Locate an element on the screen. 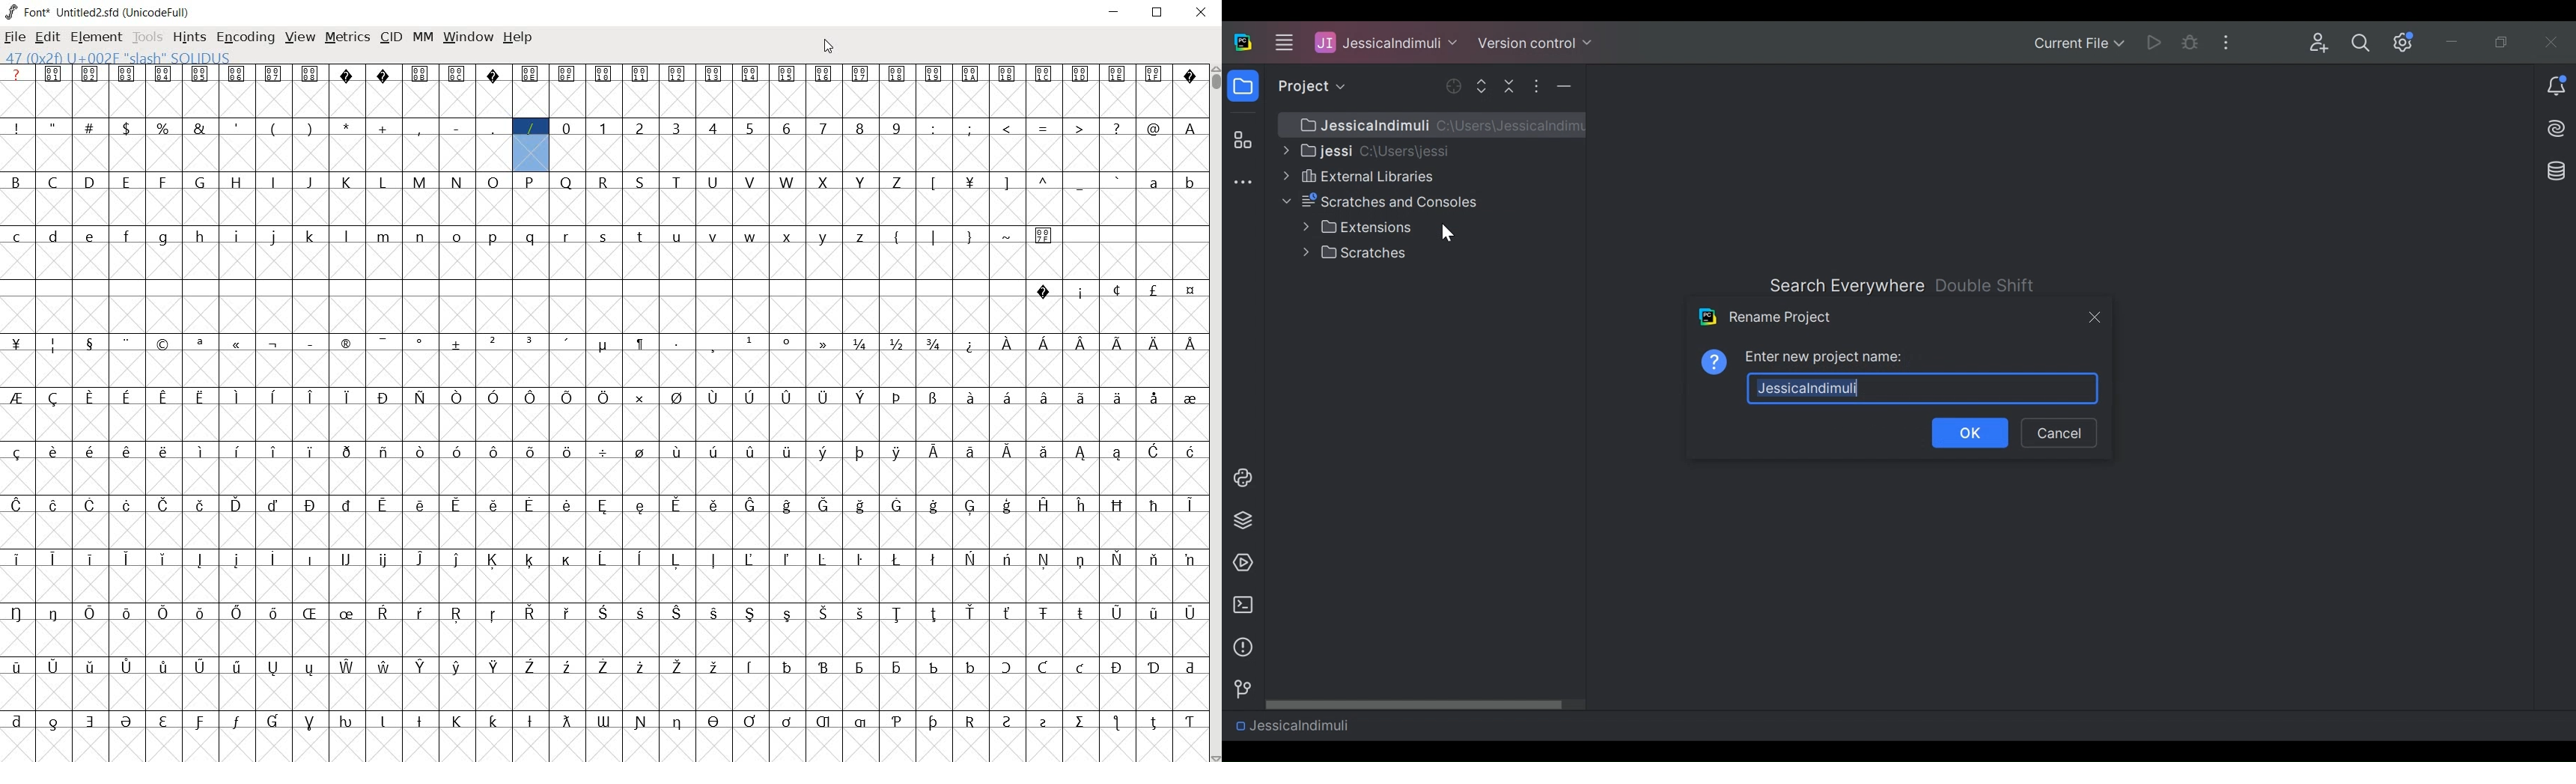 The image size is (2576, 784). glyph is located at coordinates (1007, 128).